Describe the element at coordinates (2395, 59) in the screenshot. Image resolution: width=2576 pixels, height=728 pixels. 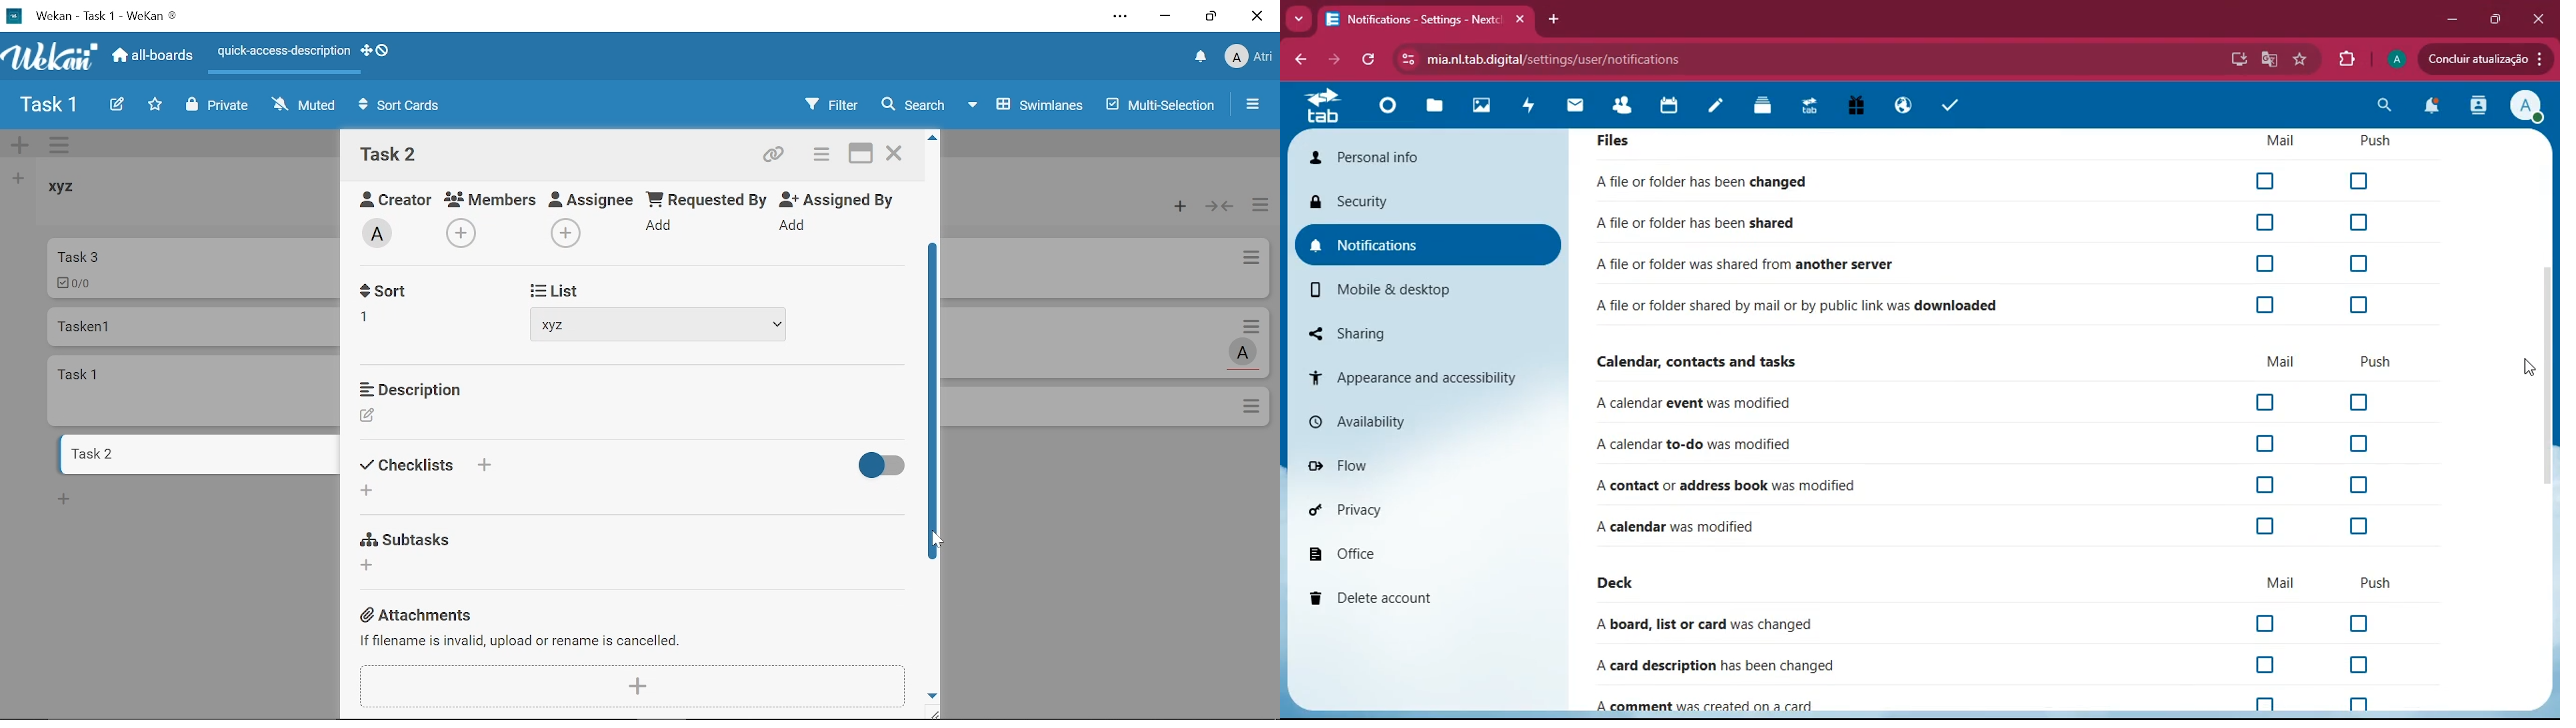
I see `profile` at that location.